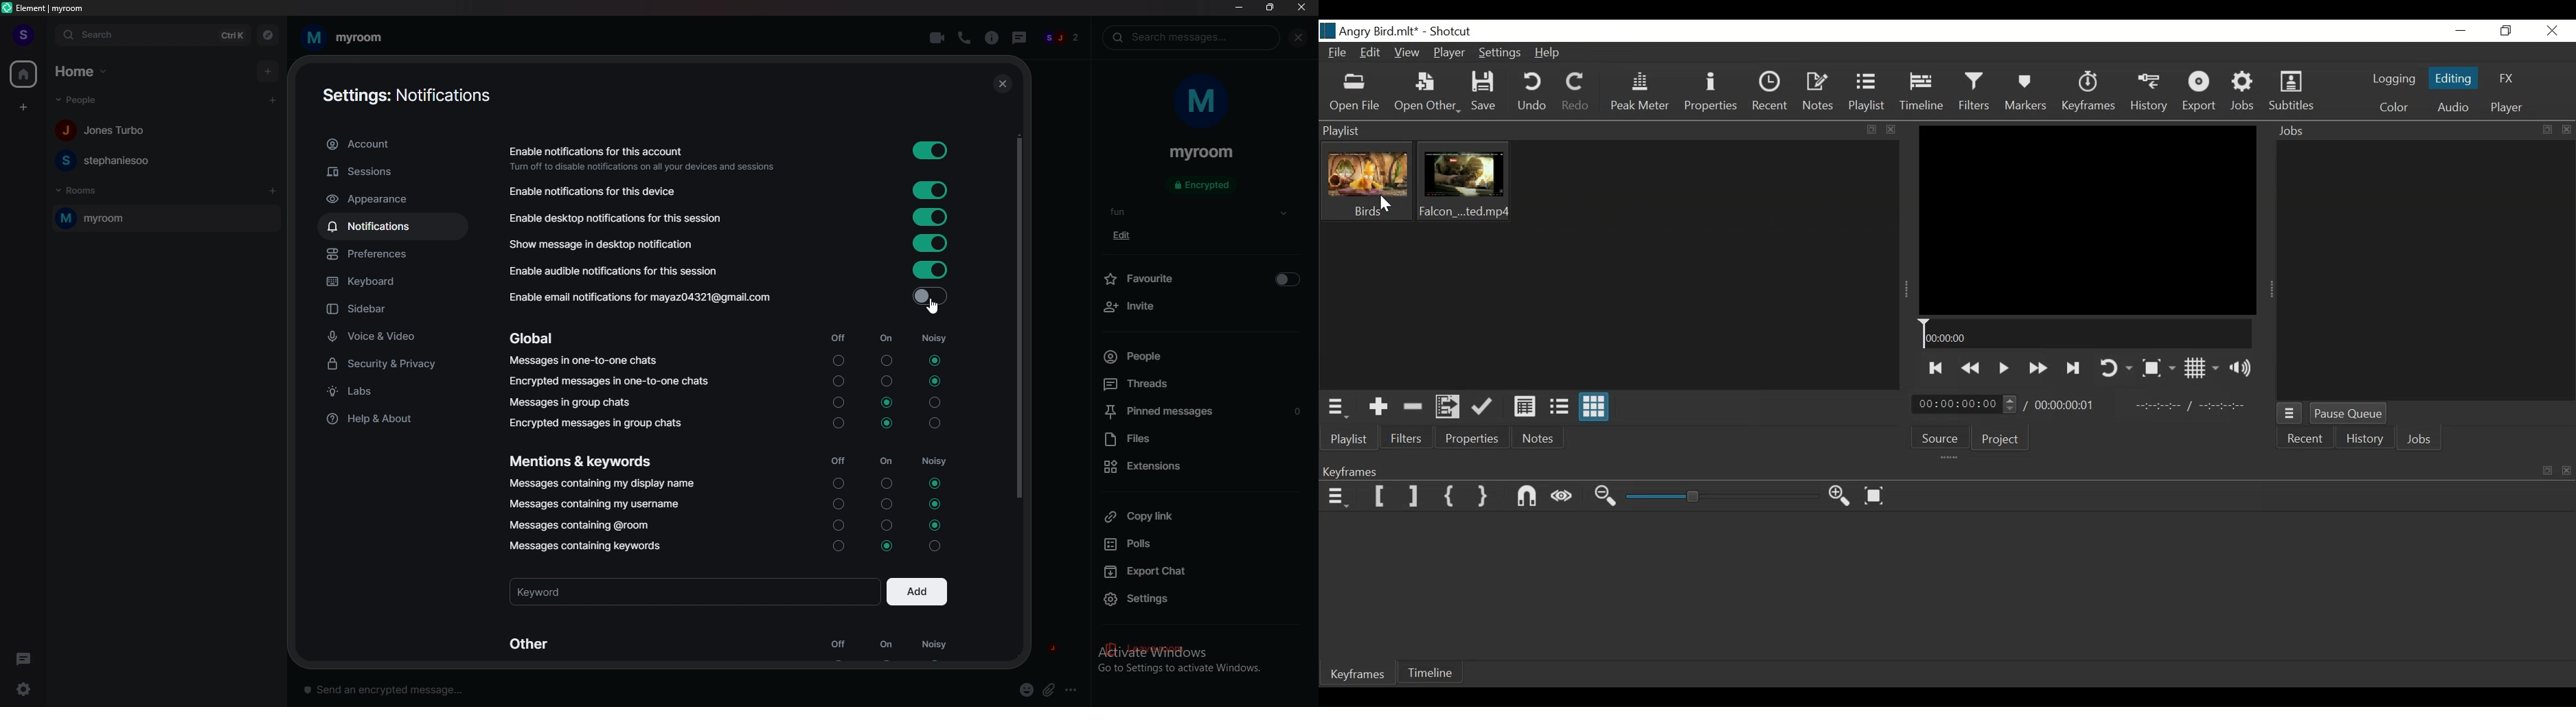 The image size is (2576, 728). I want to click on extensions, so click(1199, 466).